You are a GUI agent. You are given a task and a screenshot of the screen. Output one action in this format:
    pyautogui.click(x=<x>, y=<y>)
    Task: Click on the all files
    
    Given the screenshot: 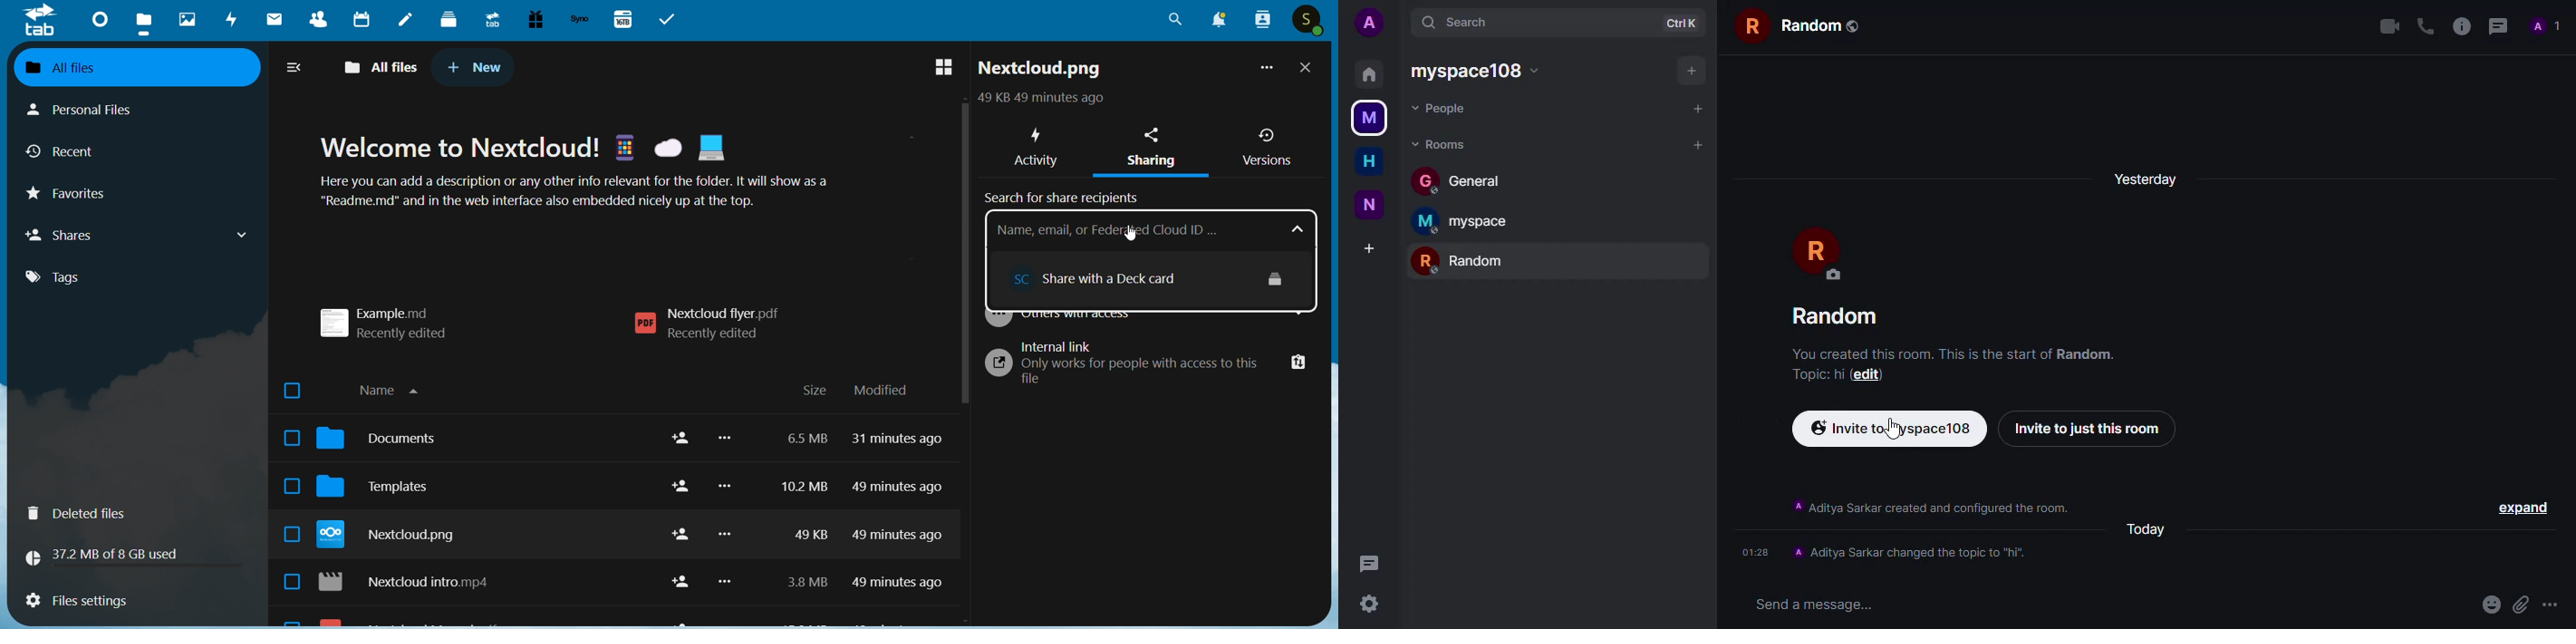 What is the action you would take?
    pyautogui.click(x=384, y=65)
    